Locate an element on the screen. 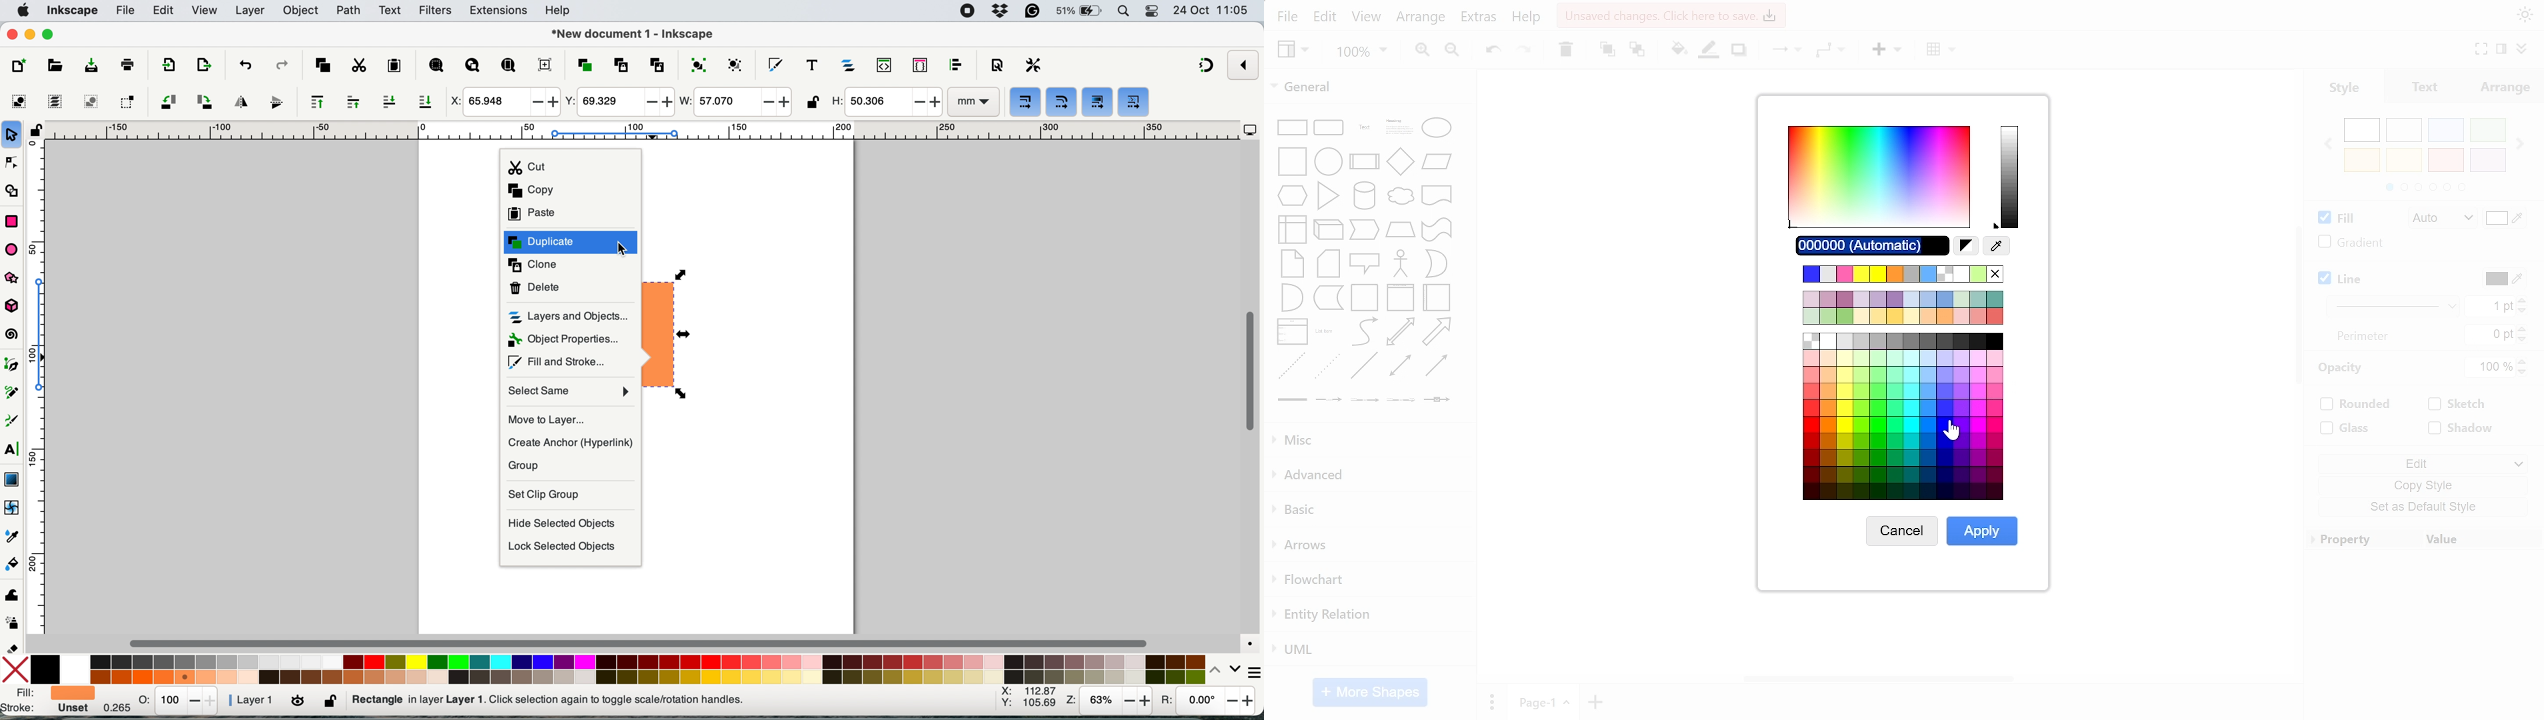 This screenshot has width=2548, height=728. reset is located at coordinates (1966, 246).